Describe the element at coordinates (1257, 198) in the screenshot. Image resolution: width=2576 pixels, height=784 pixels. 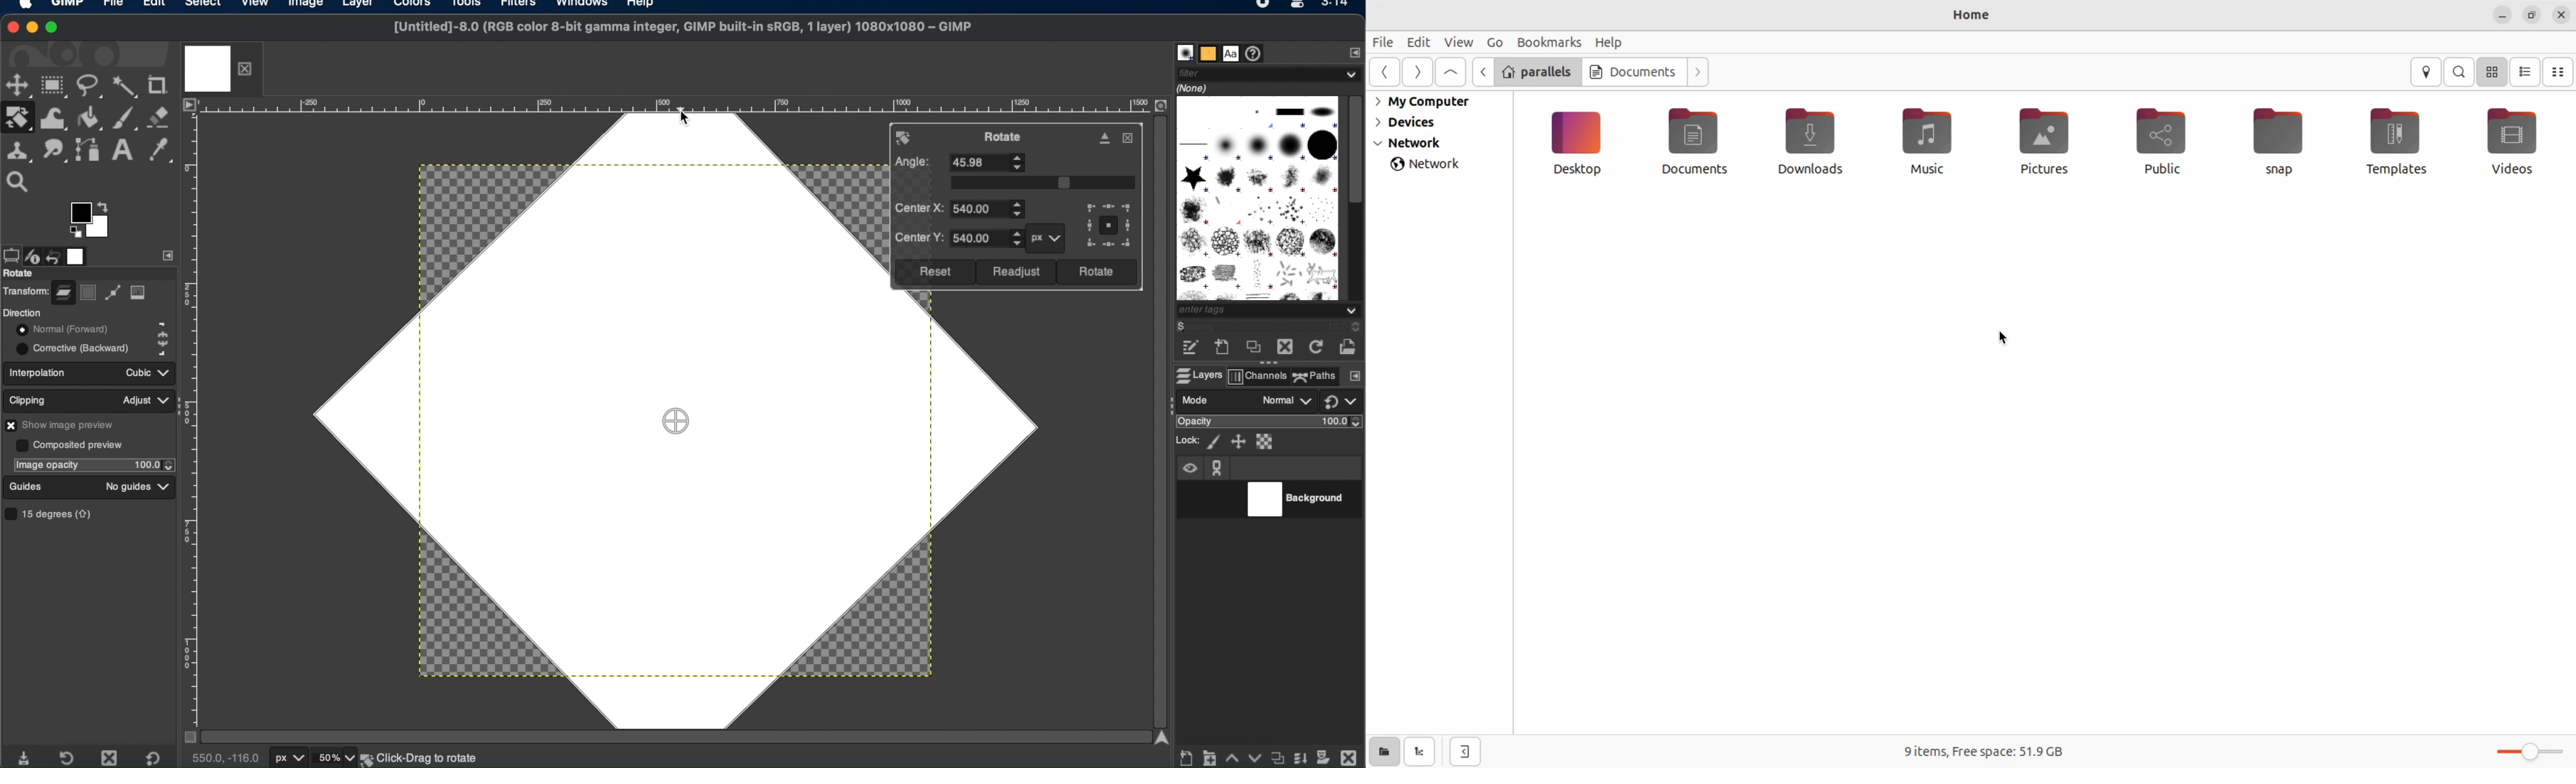
I see `brush types` at that location.